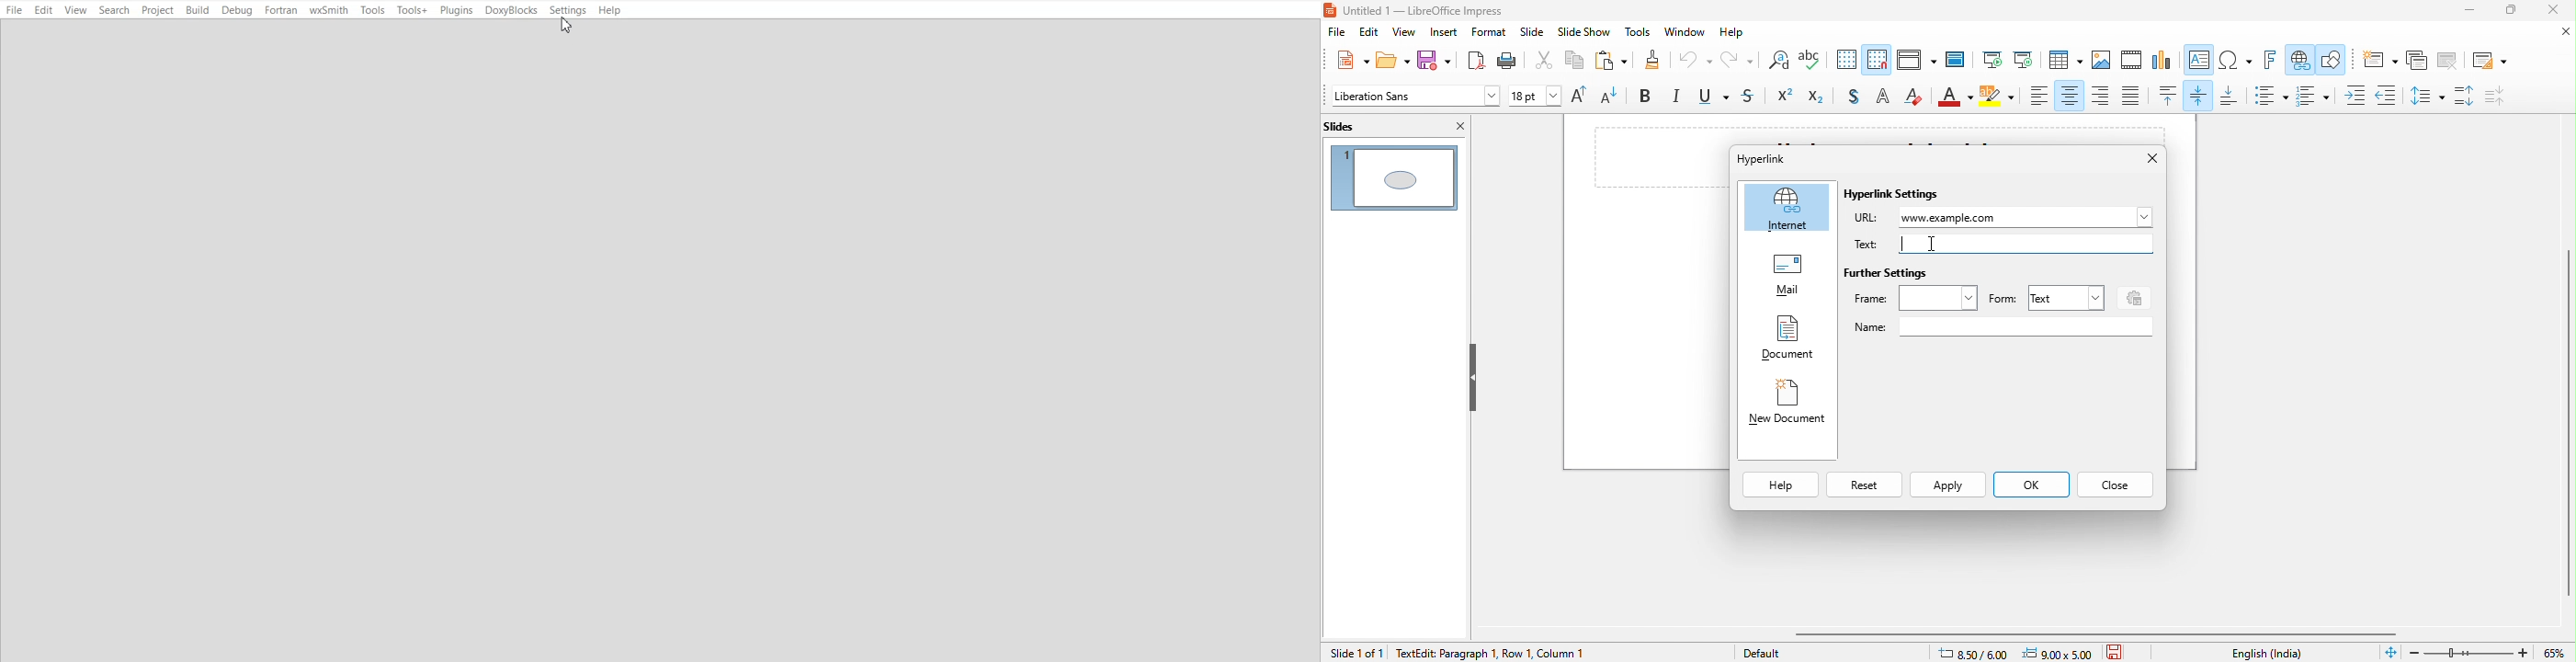  Describe the element at coordinates (1512, 61) in the screenshot. I see `print` at that location.